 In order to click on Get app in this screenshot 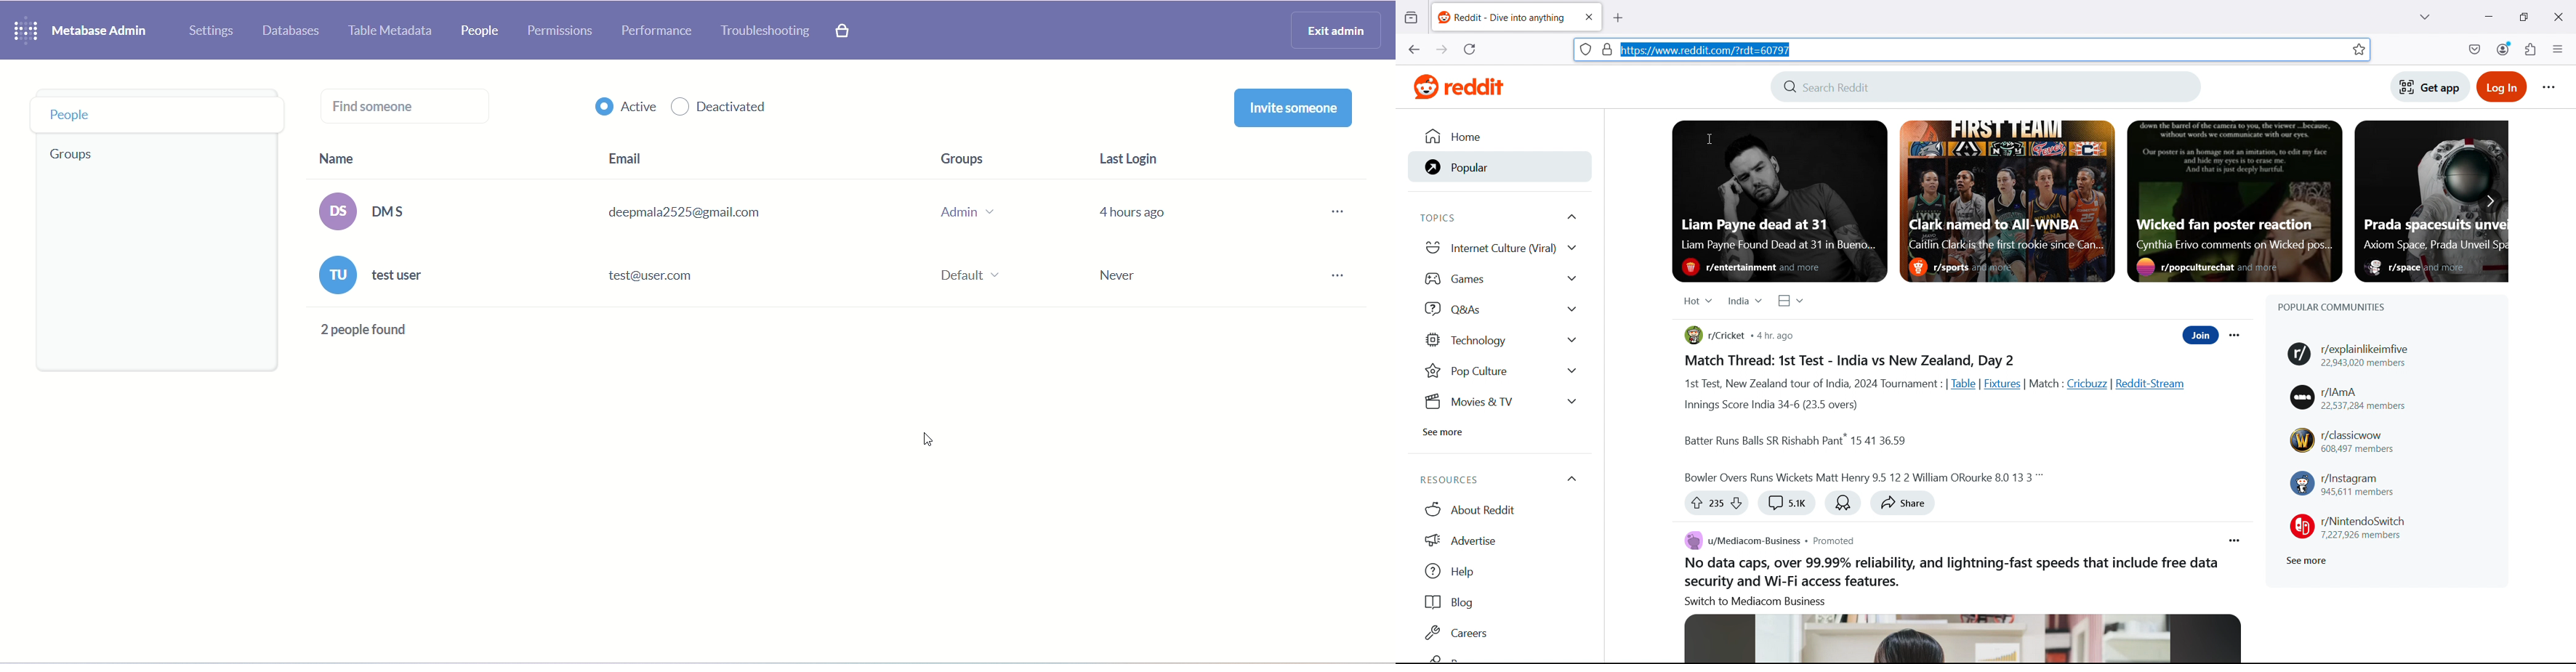, I will do `click(2431, 86)`.